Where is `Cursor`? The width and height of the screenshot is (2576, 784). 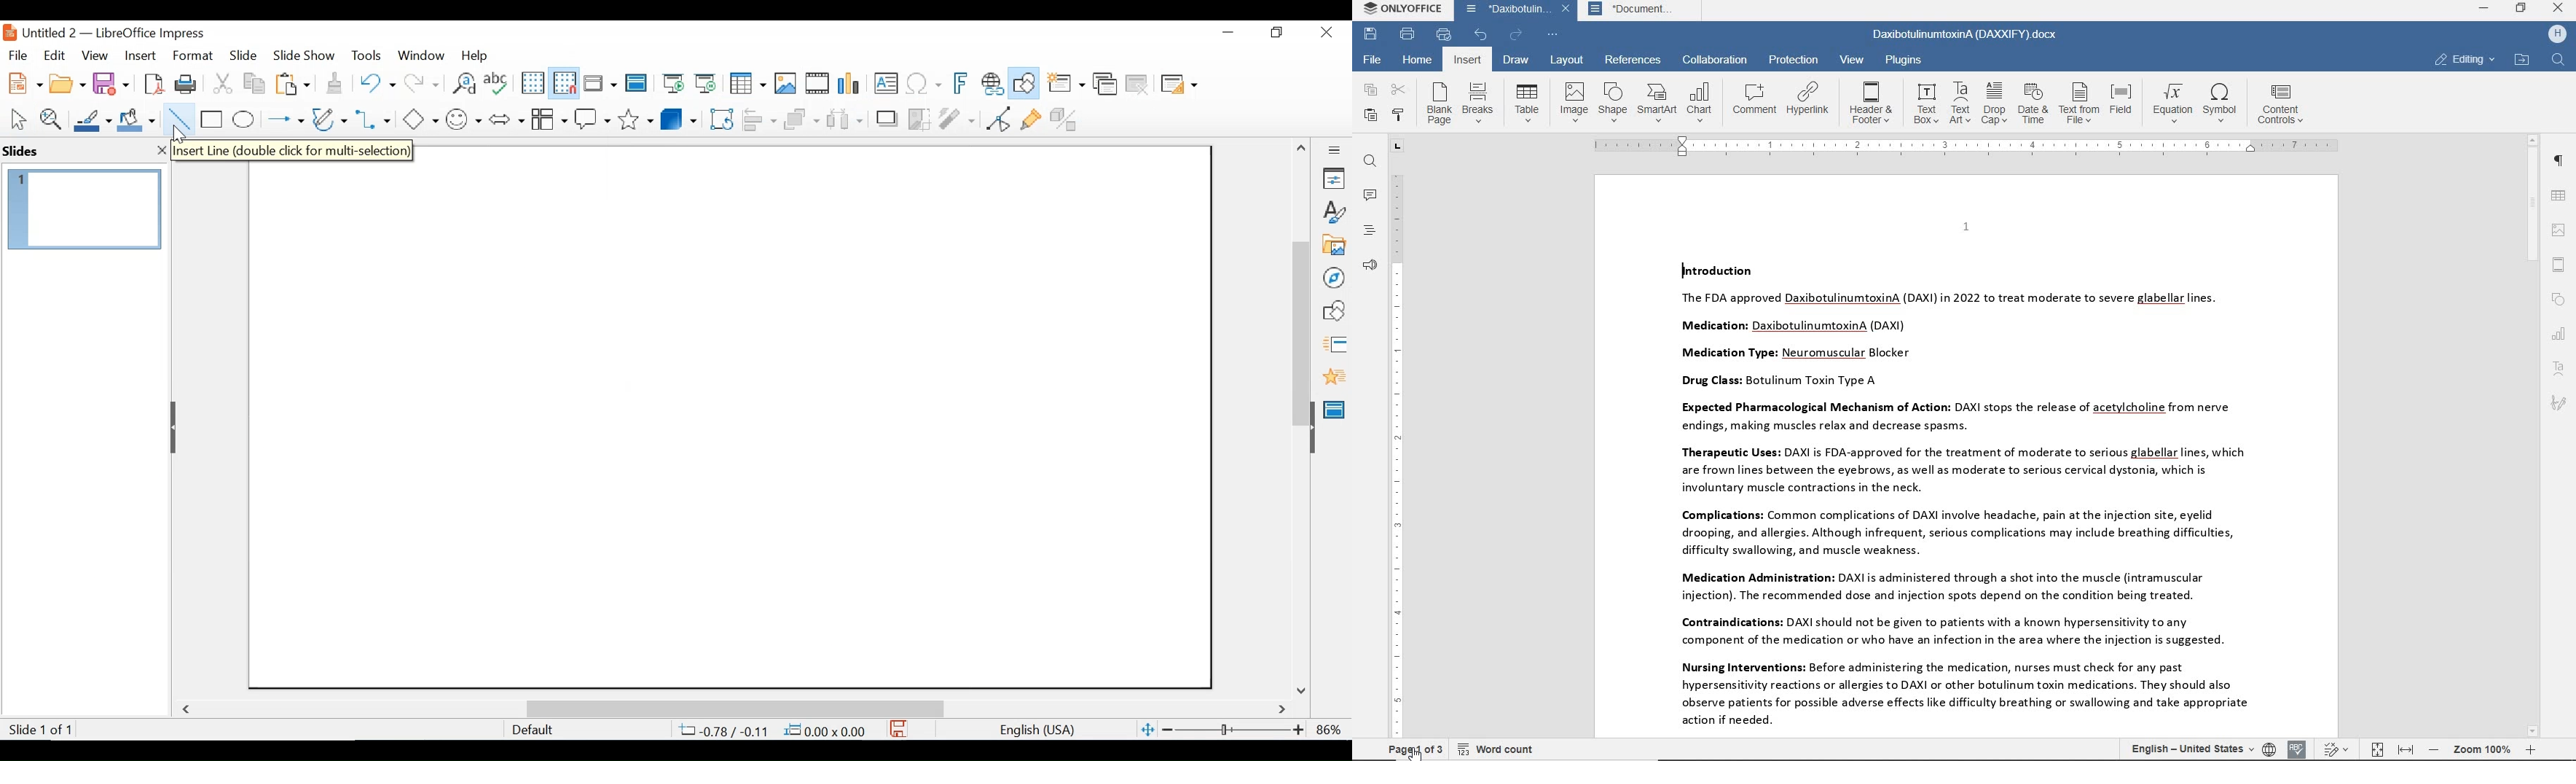
Cursor is located at coordinates (1415, 752).